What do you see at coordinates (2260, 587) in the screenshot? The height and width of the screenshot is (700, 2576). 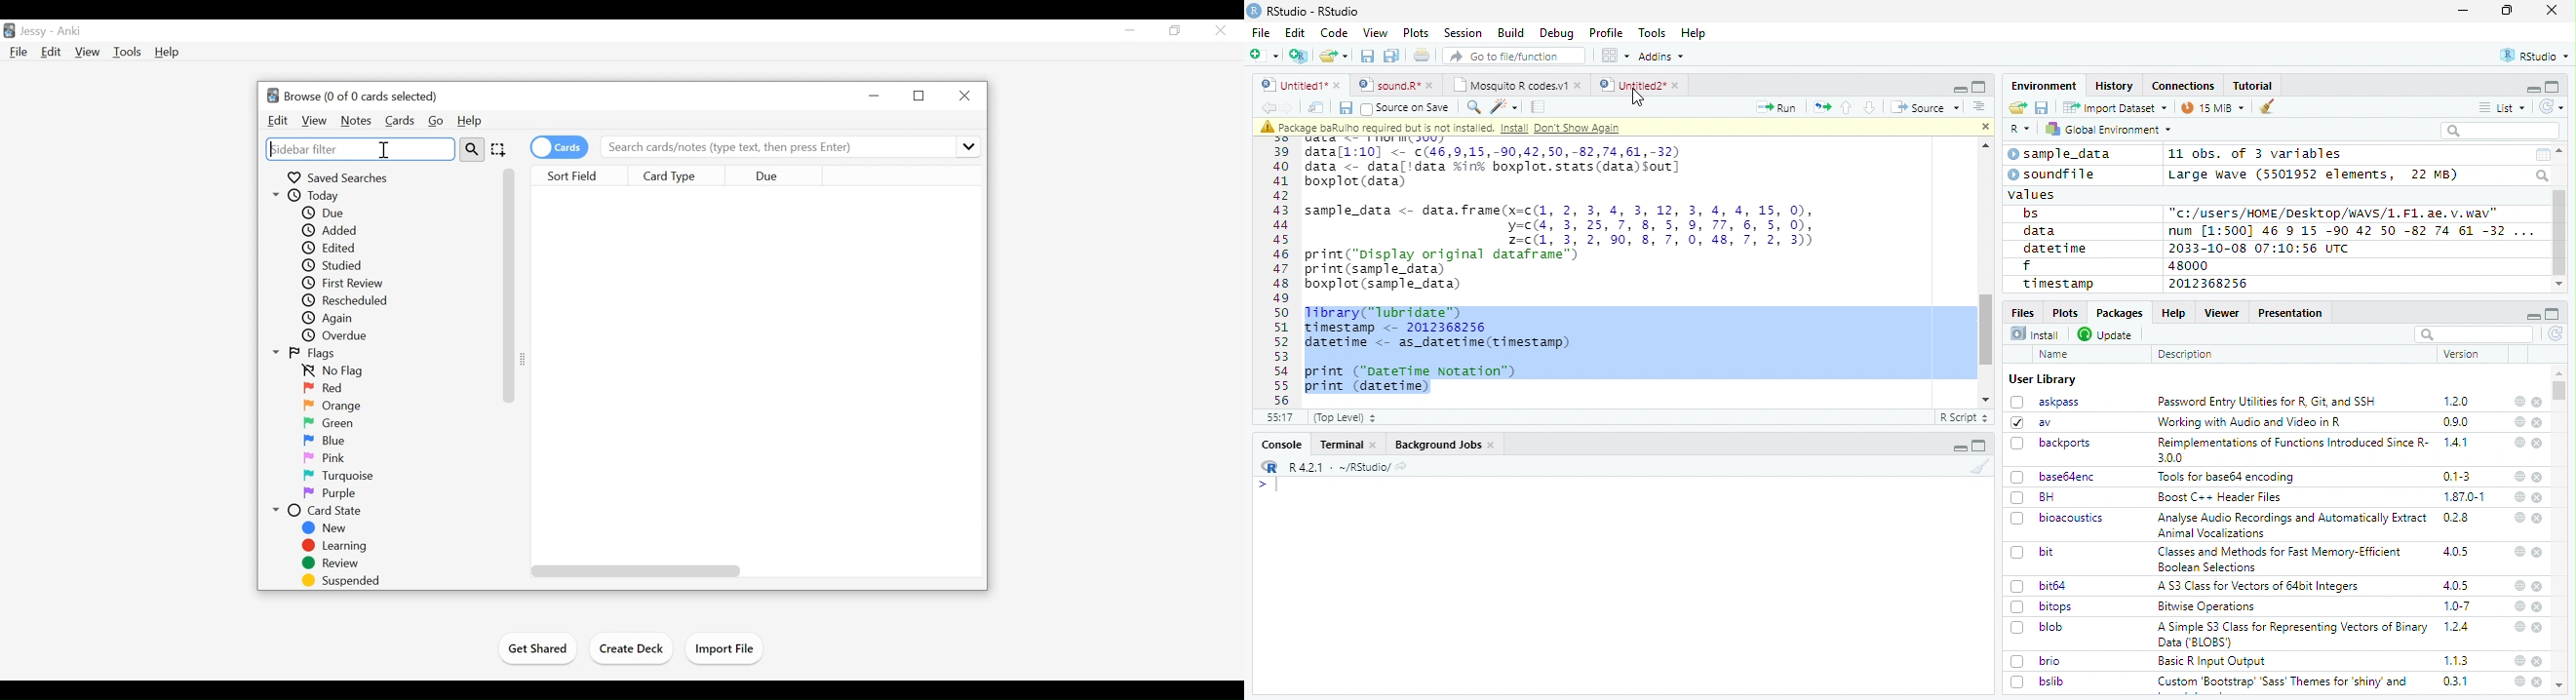 I see `A S3 Class for Vectors of 64bit Integers` at bounding box center [2260, 587].